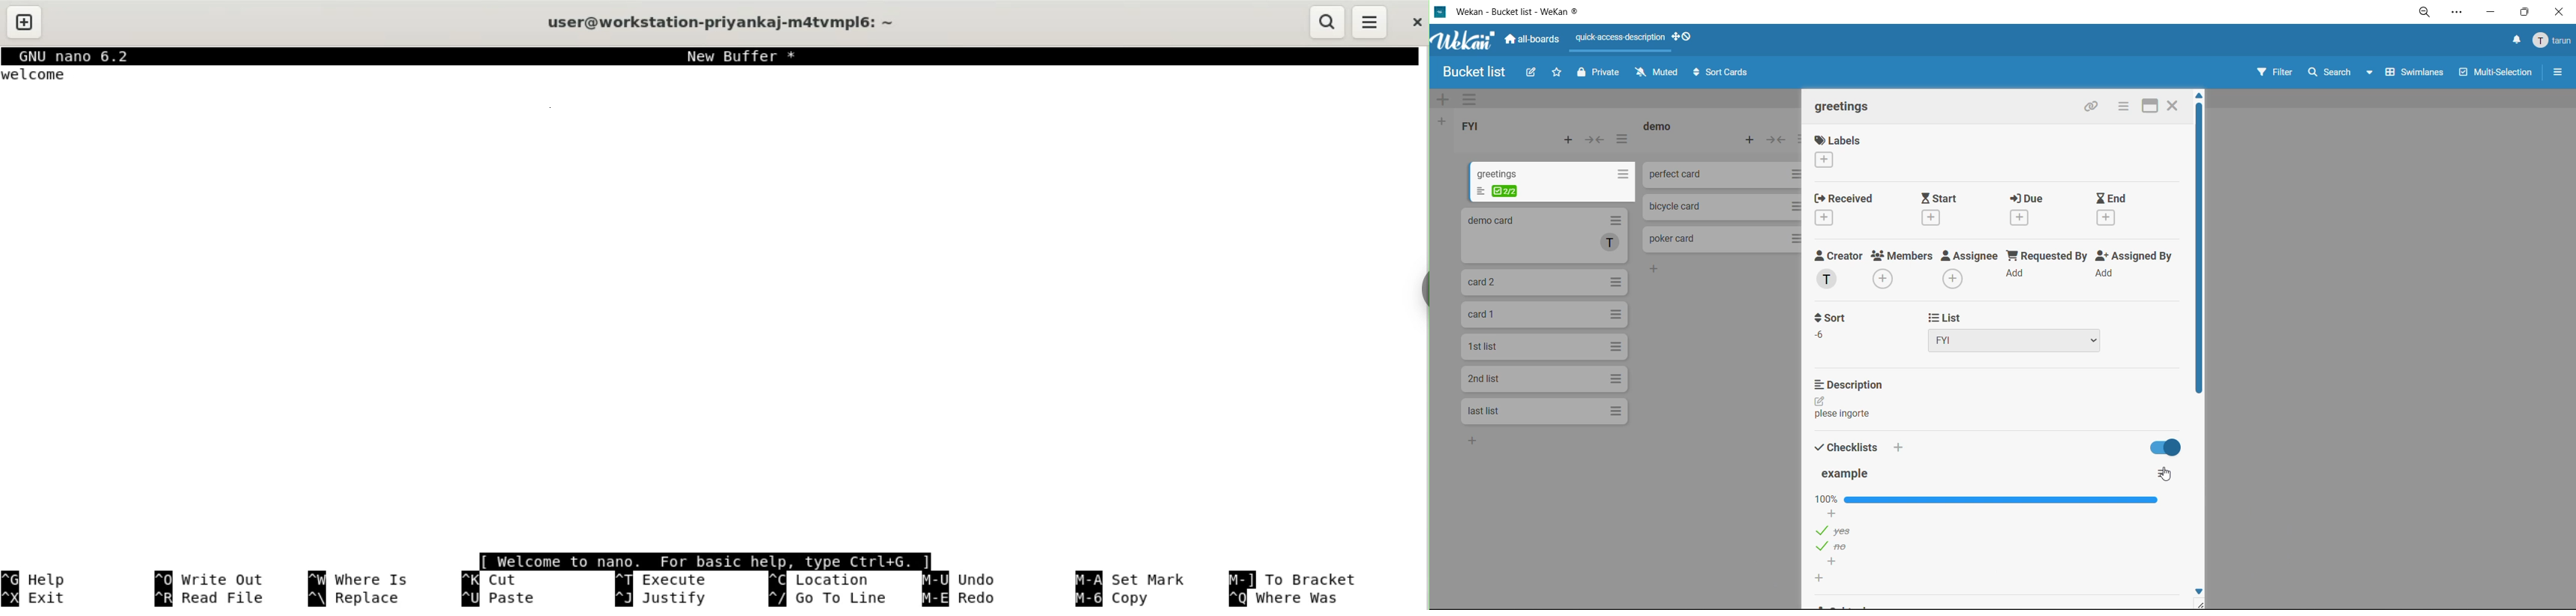 The height and width of the screenshot is (616, 2576). I want to click on close, so click(2561, 11).